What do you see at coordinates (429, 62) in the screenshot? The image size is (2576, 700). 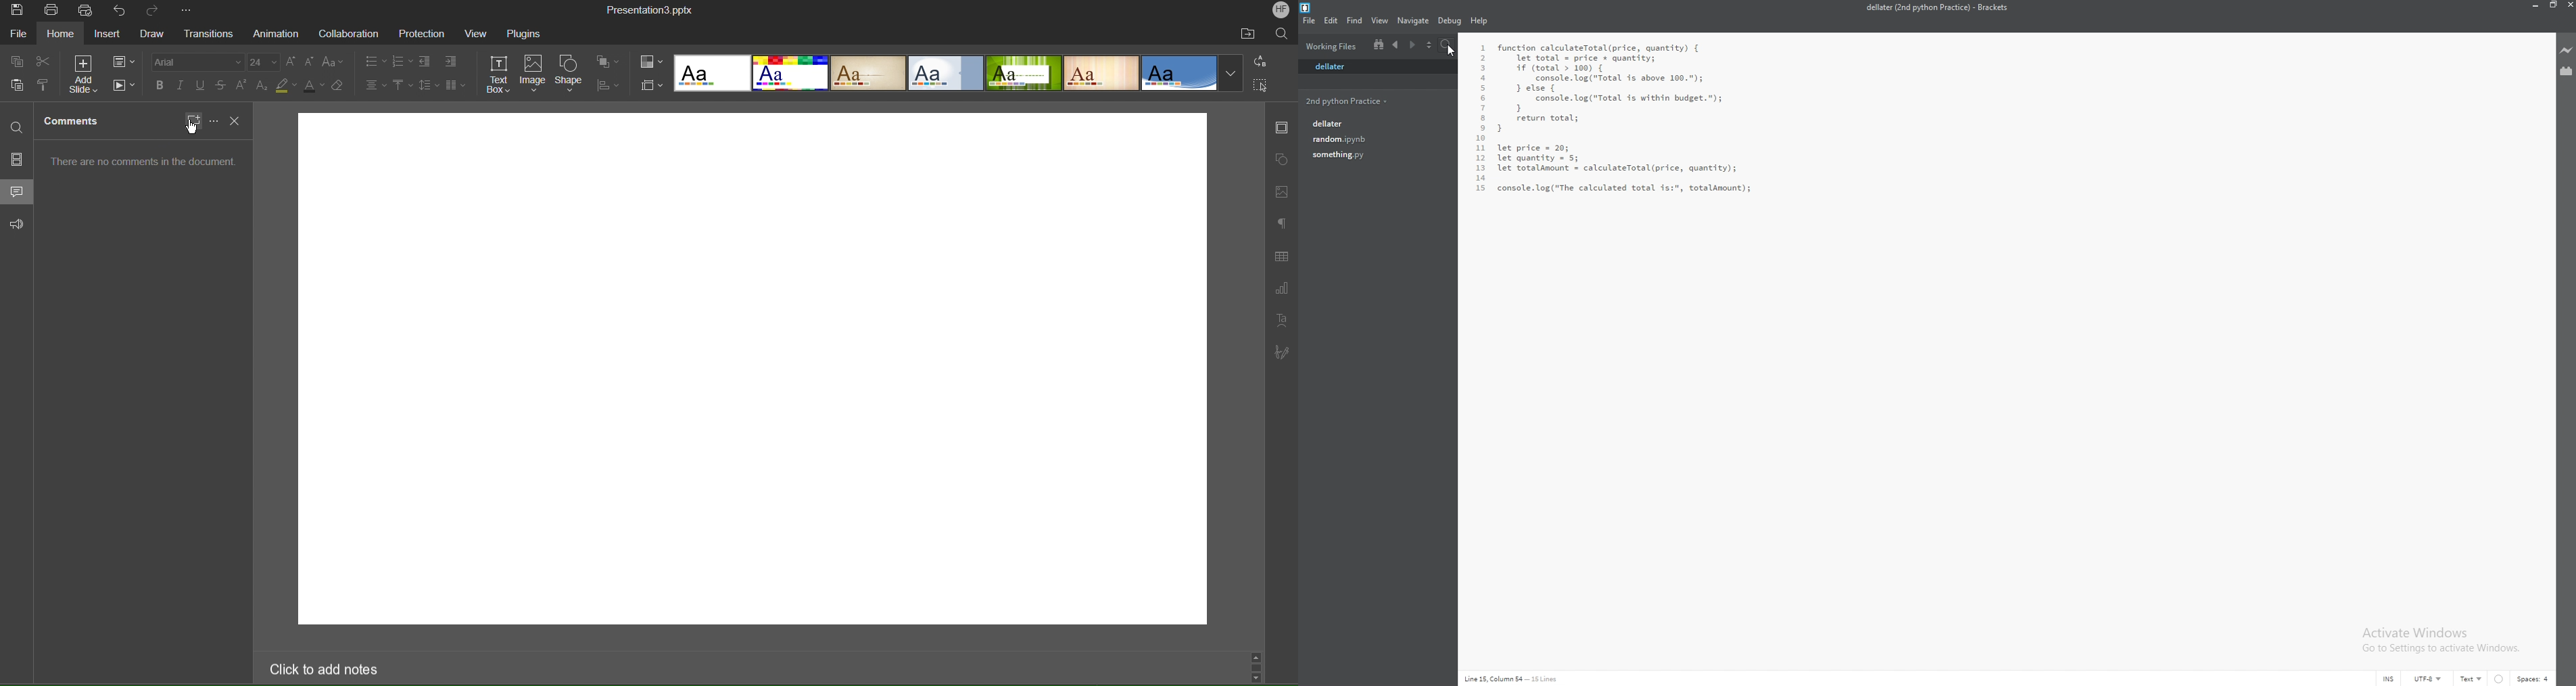 I see `Indent Options` at bounding box center [429, 62].